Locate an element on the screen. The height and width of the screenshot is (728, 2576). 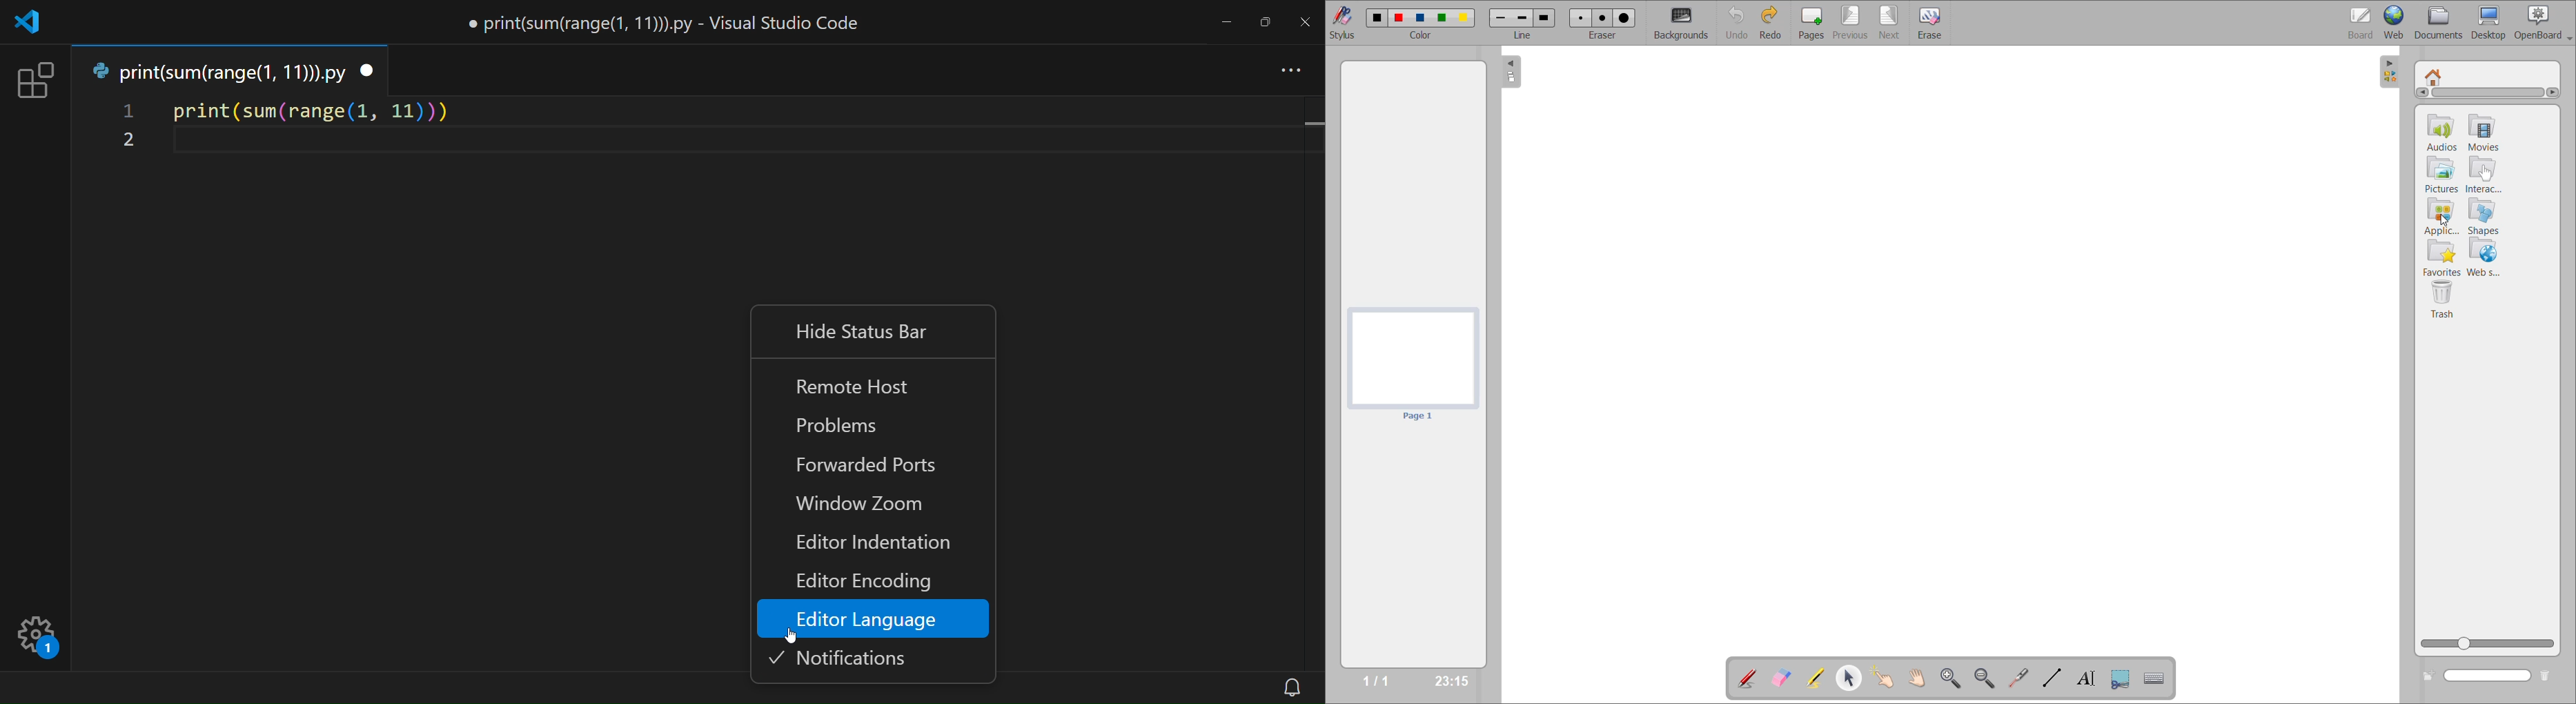
forwarded ports is located at coordinates (874, 467).